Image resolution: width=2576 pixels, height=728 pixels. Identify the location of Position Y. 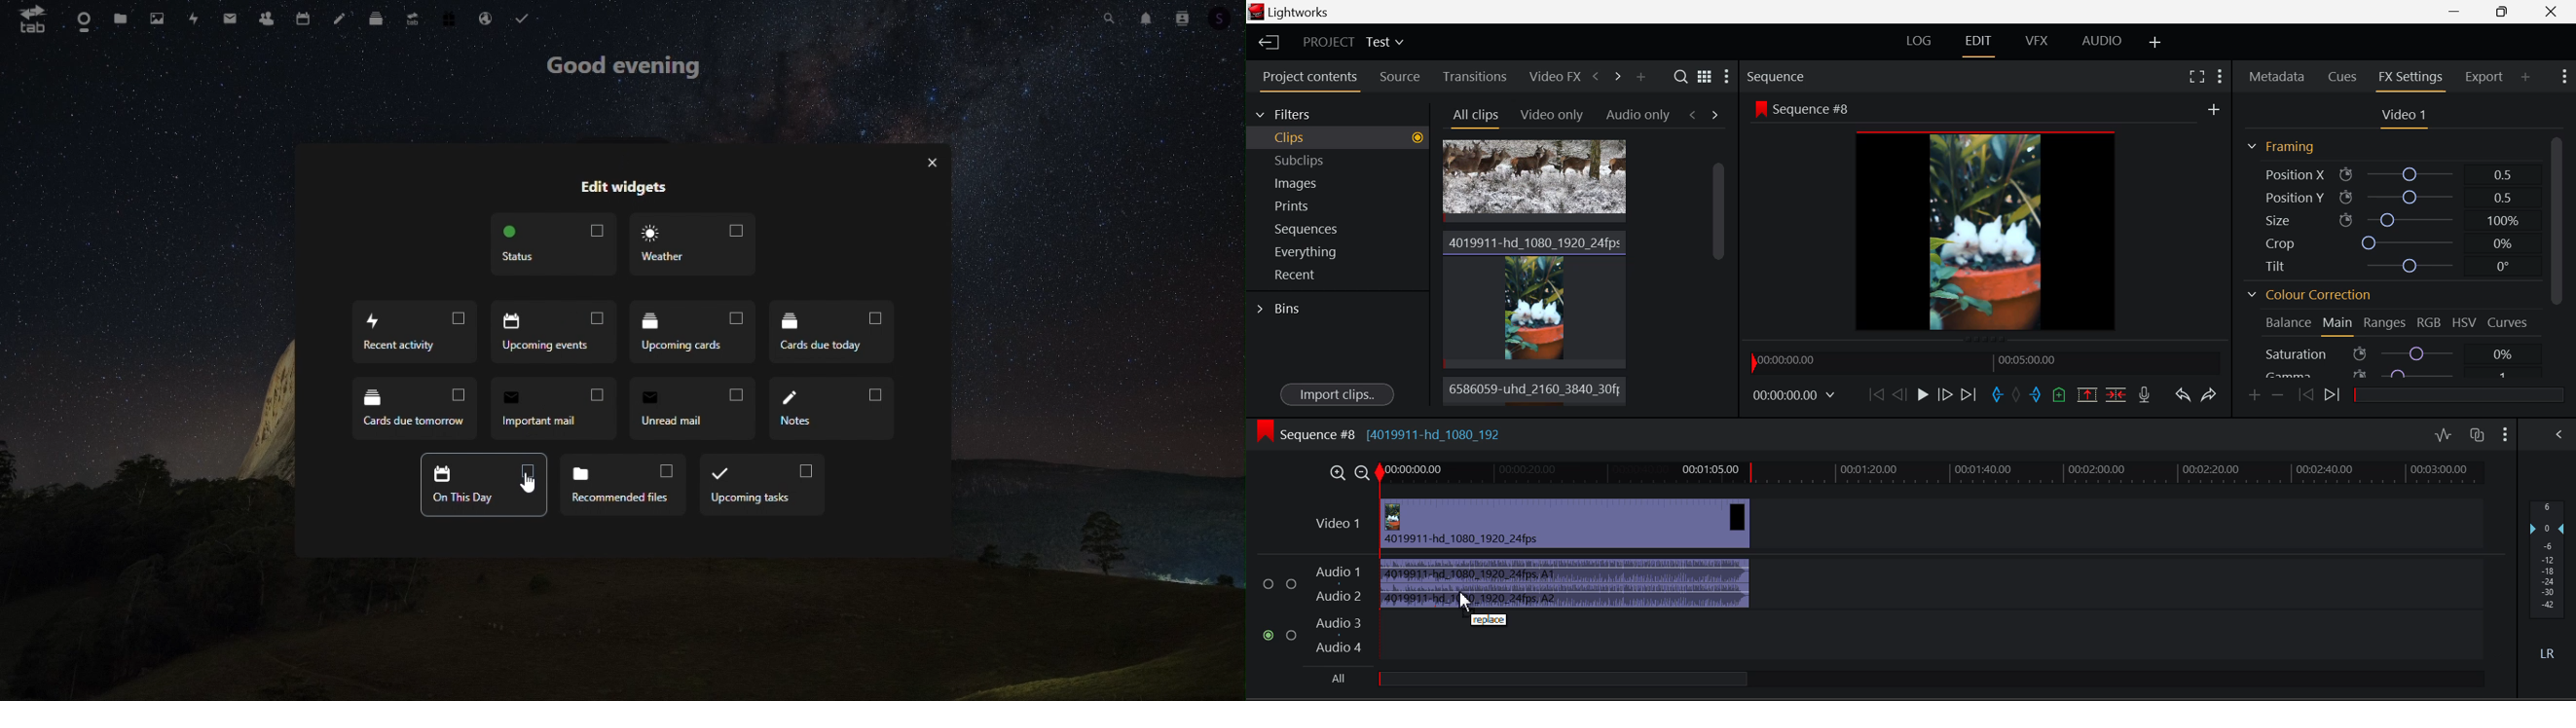
(2398, 198).